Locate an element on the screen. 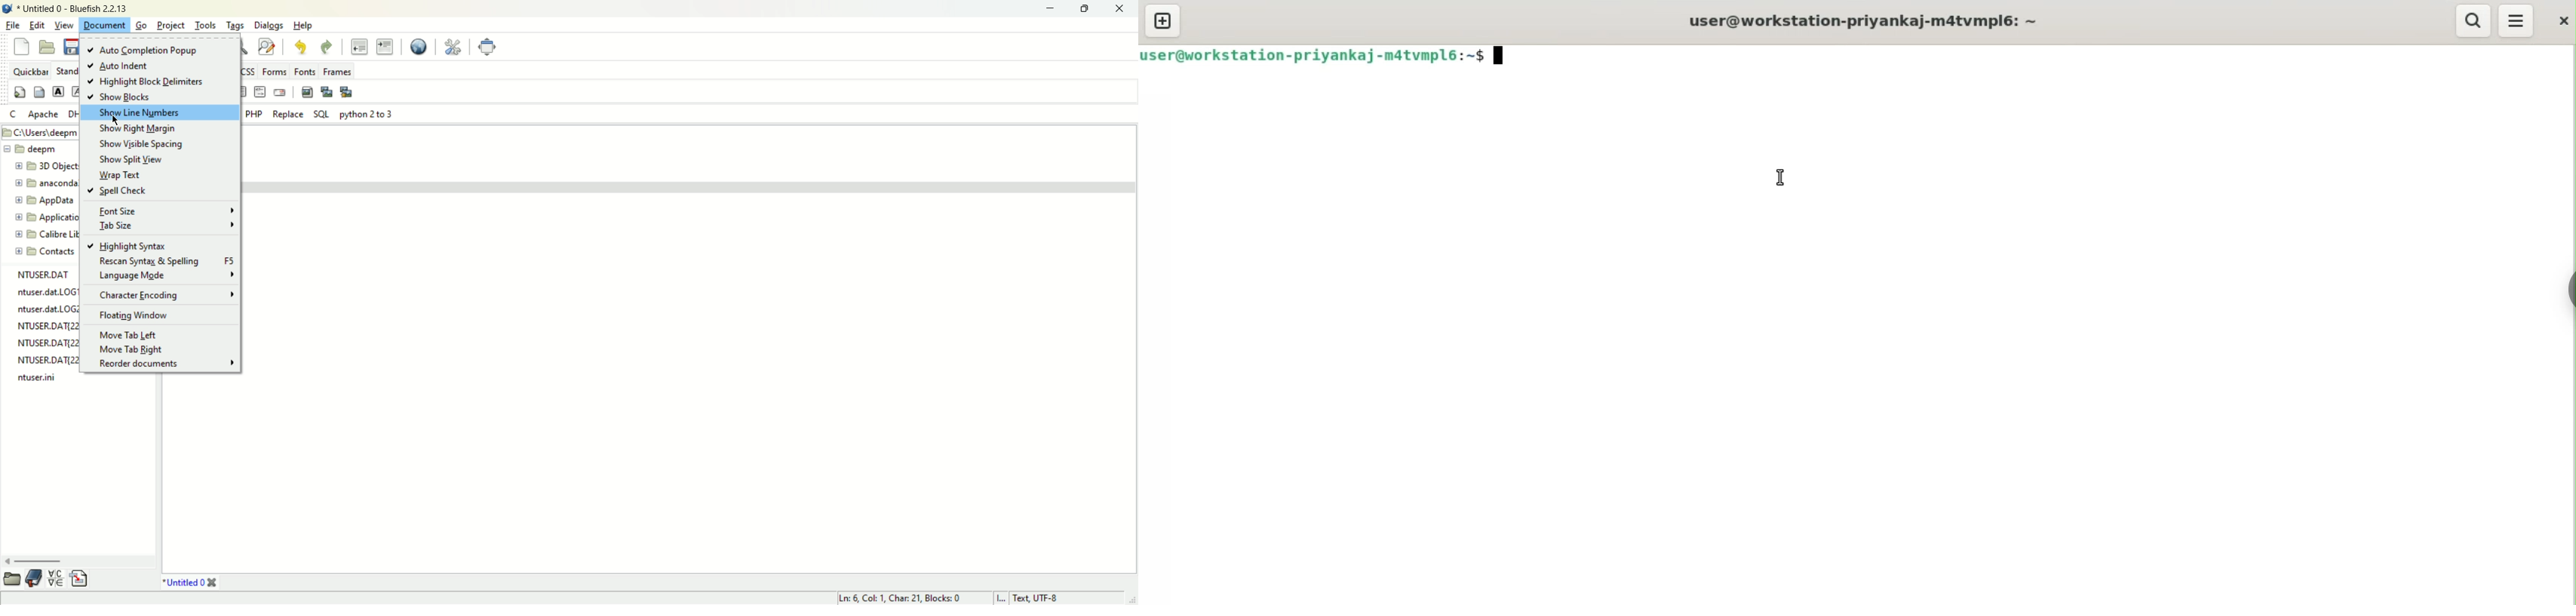 The height and width of the screenshot is (616, 2576). REPLACE is located at coordinates (288, 114).